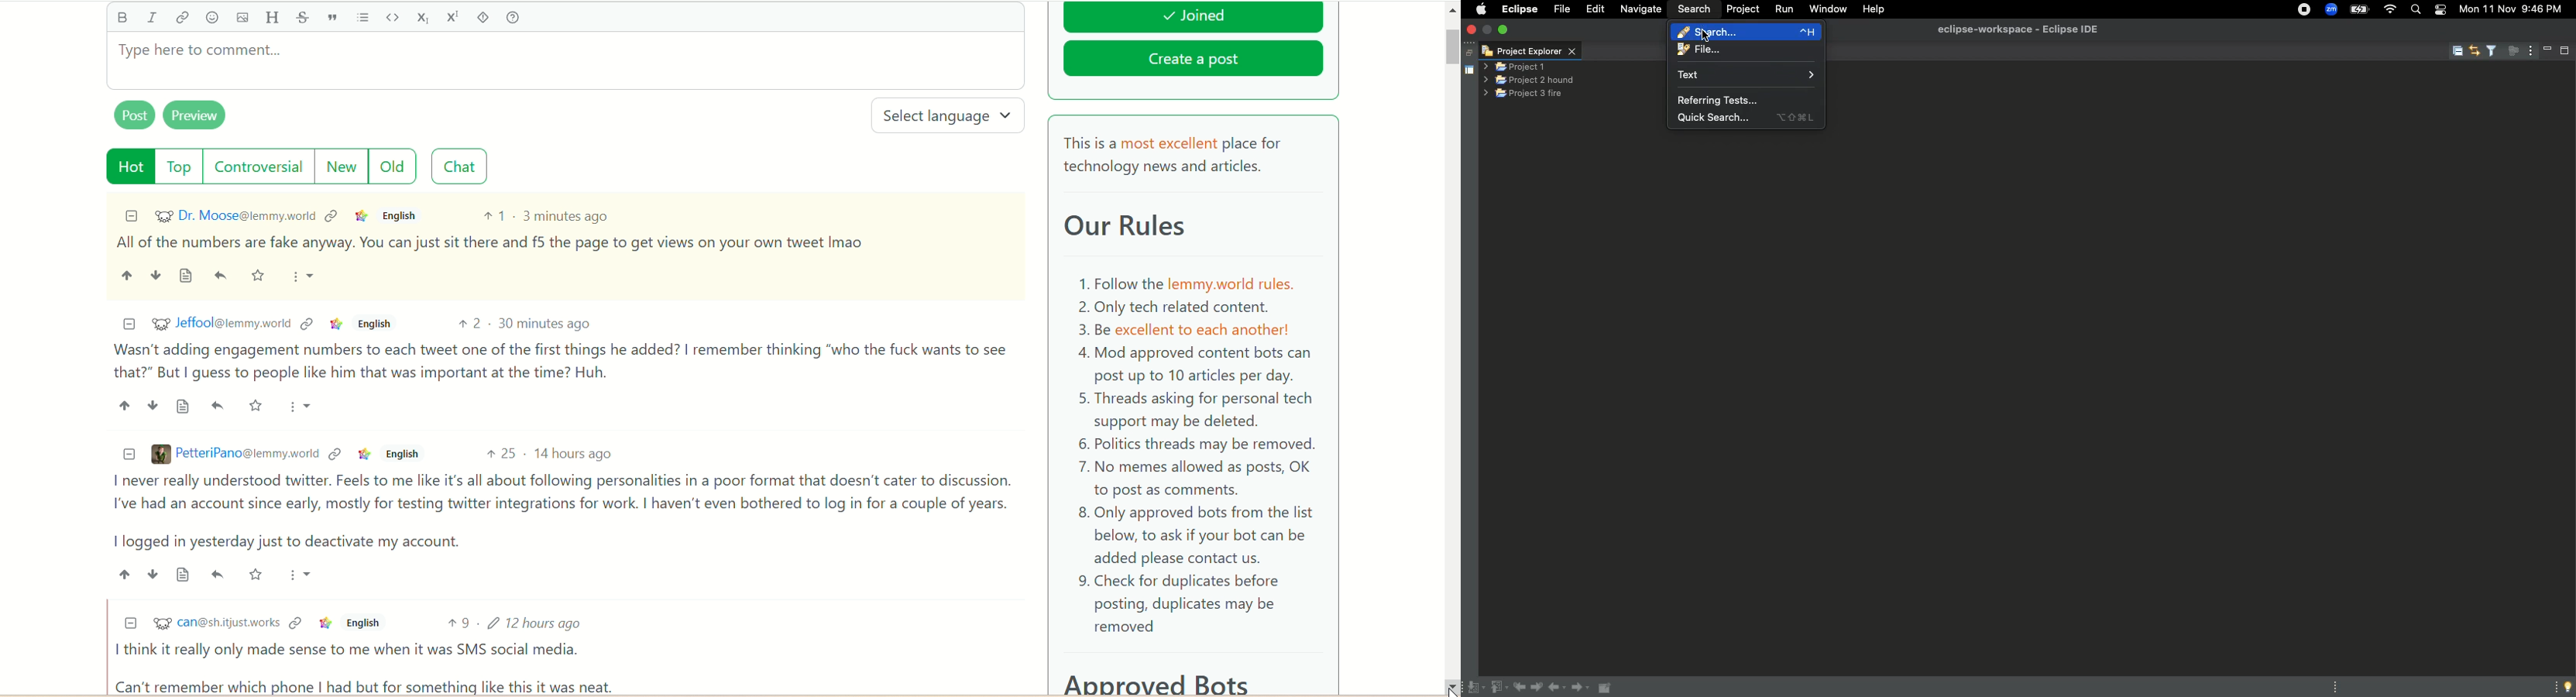 This screenshot has height=700, width=2576. What do you see at coordinates (1487, 30) in the screenshot?
I see `minimise` at bounding box center [1487, 30].